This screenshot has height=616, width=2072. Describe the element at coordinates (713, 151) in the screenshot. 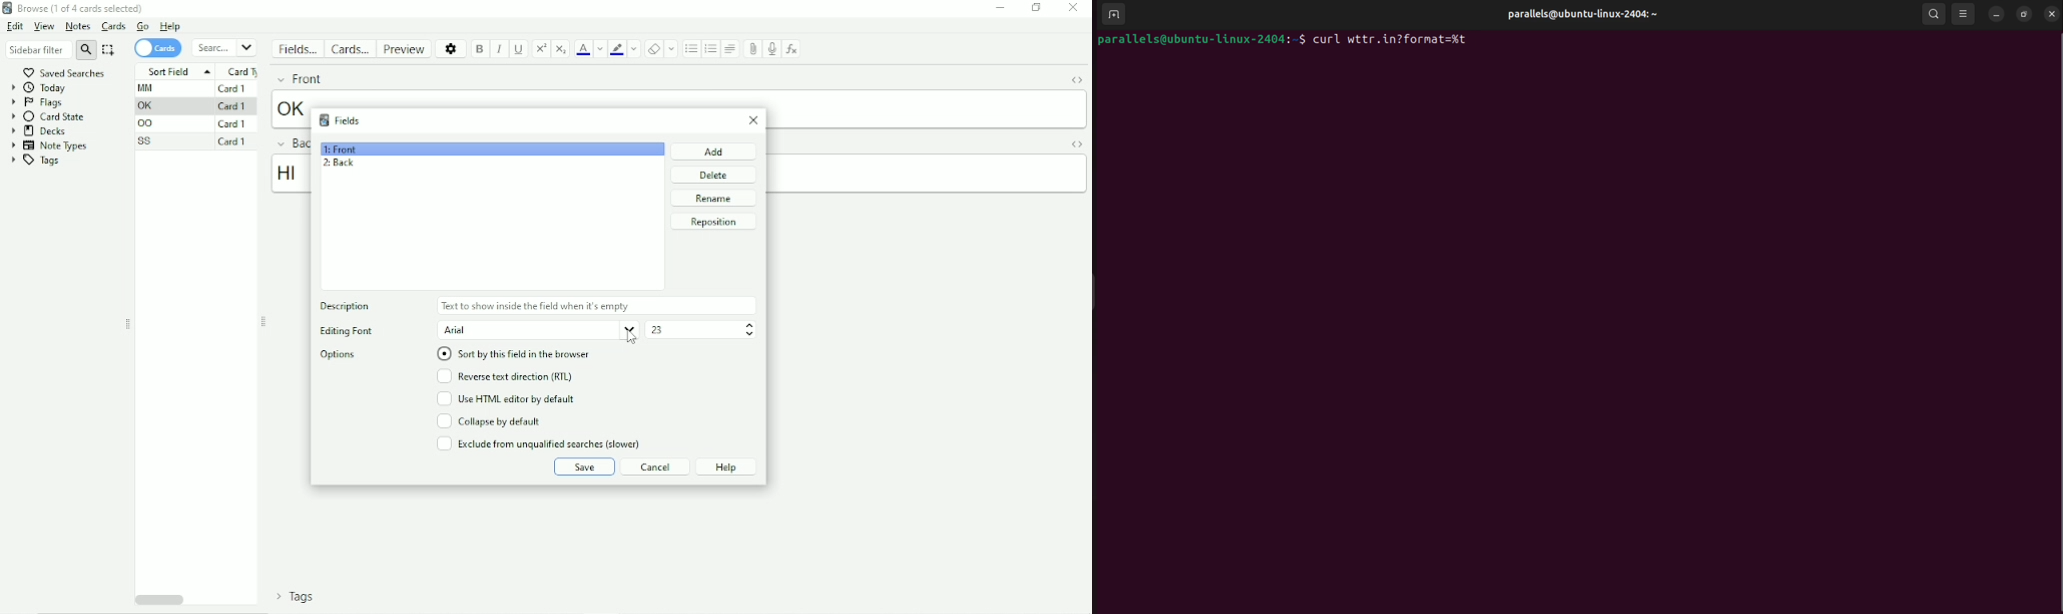

I see `Add` at that location.